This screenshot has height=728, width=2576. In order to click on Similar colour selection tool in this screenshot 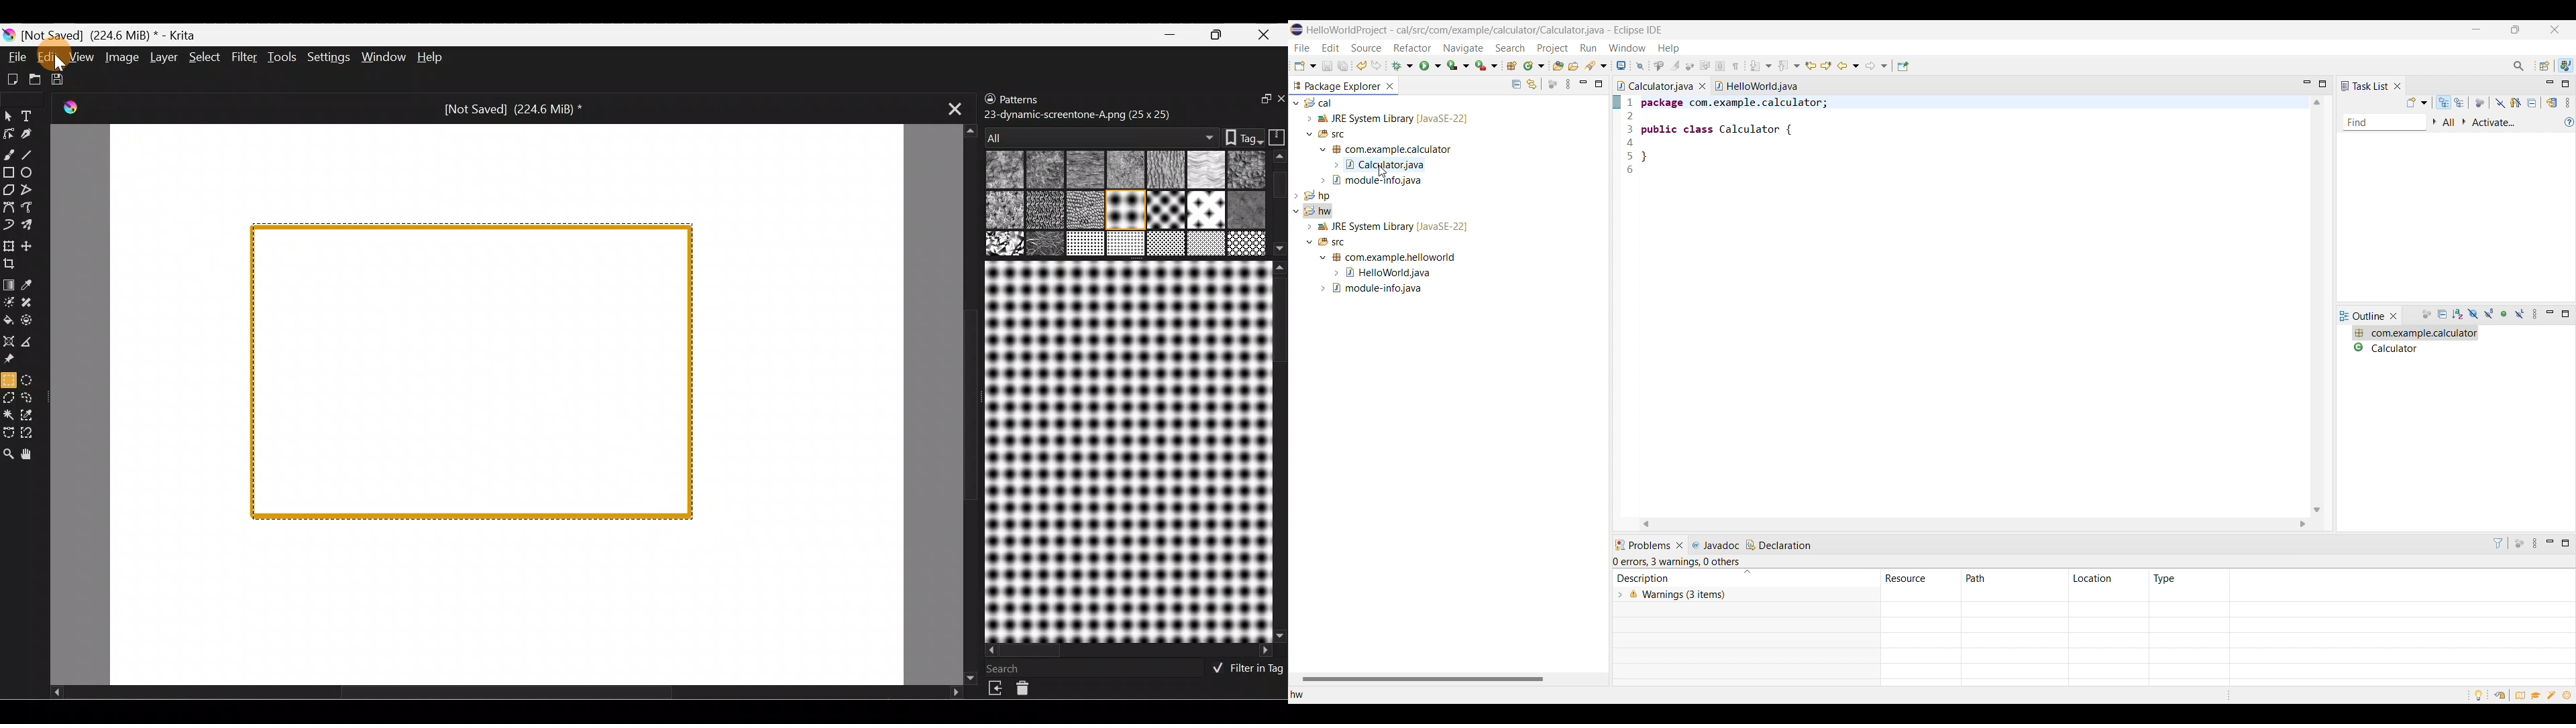, I will do `click(32, 417)`.